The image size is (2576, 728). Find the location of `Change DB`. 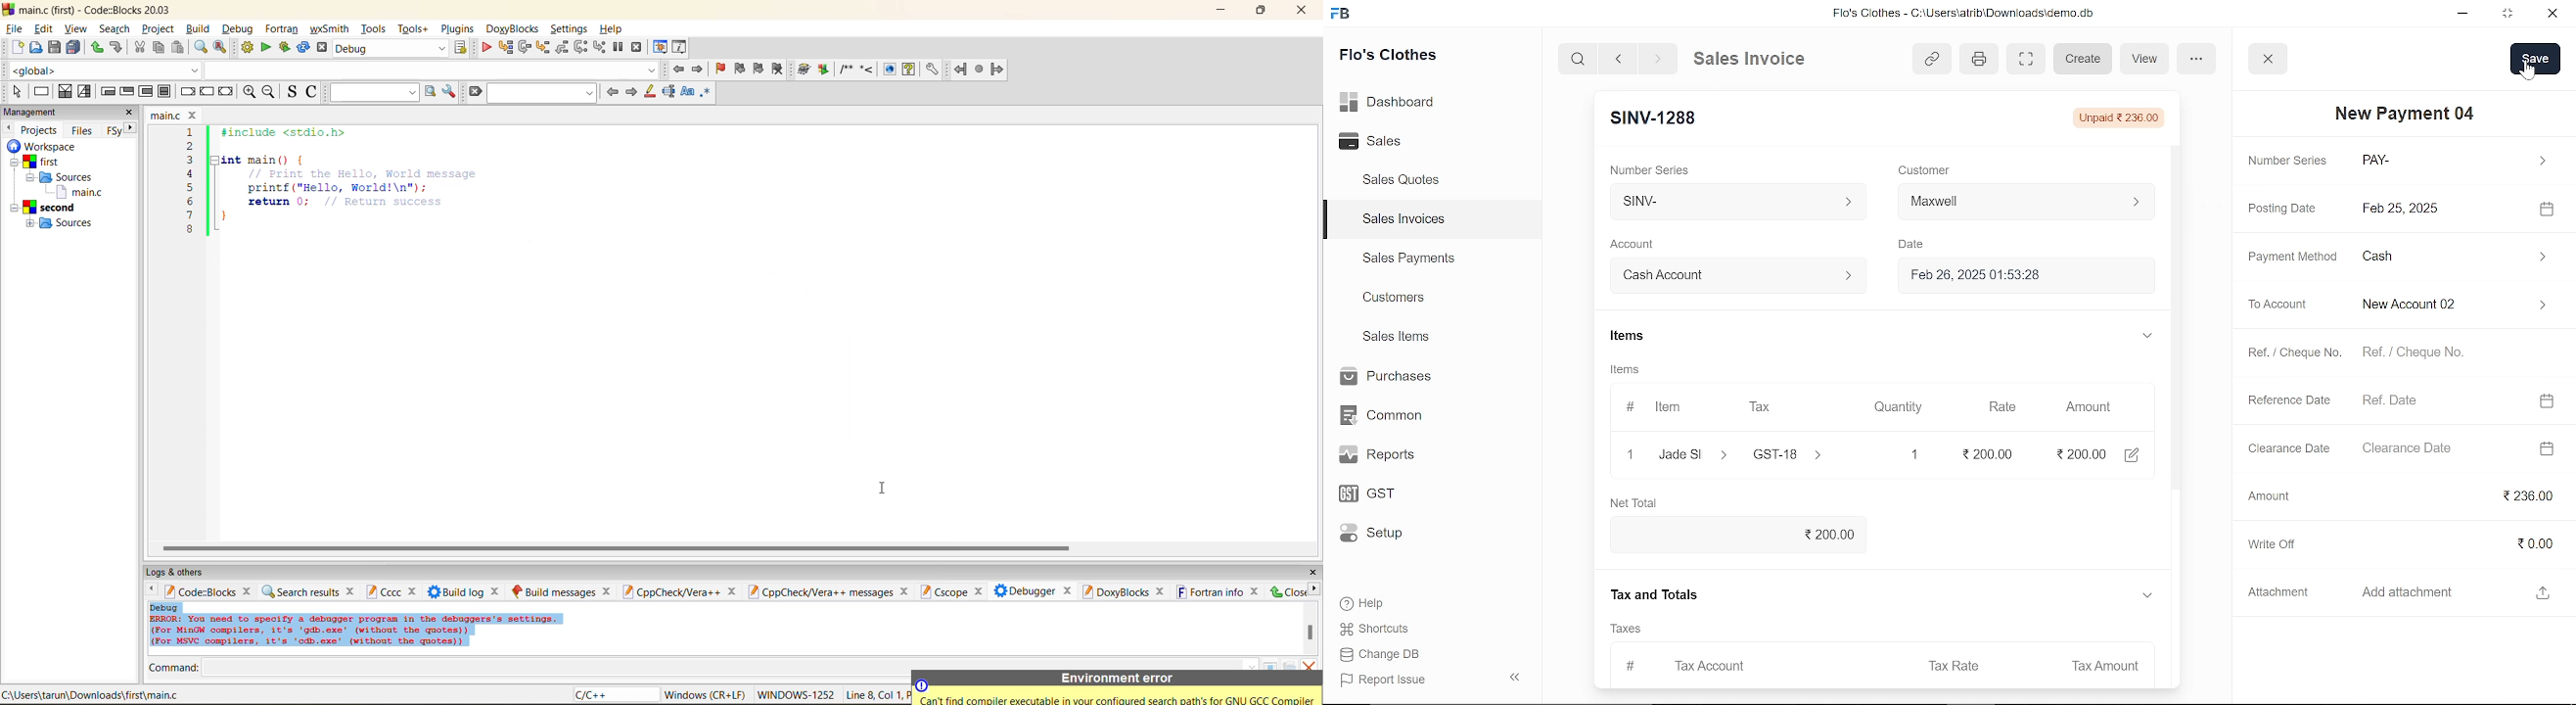

Change DB is located at coordinates (1386, 654).